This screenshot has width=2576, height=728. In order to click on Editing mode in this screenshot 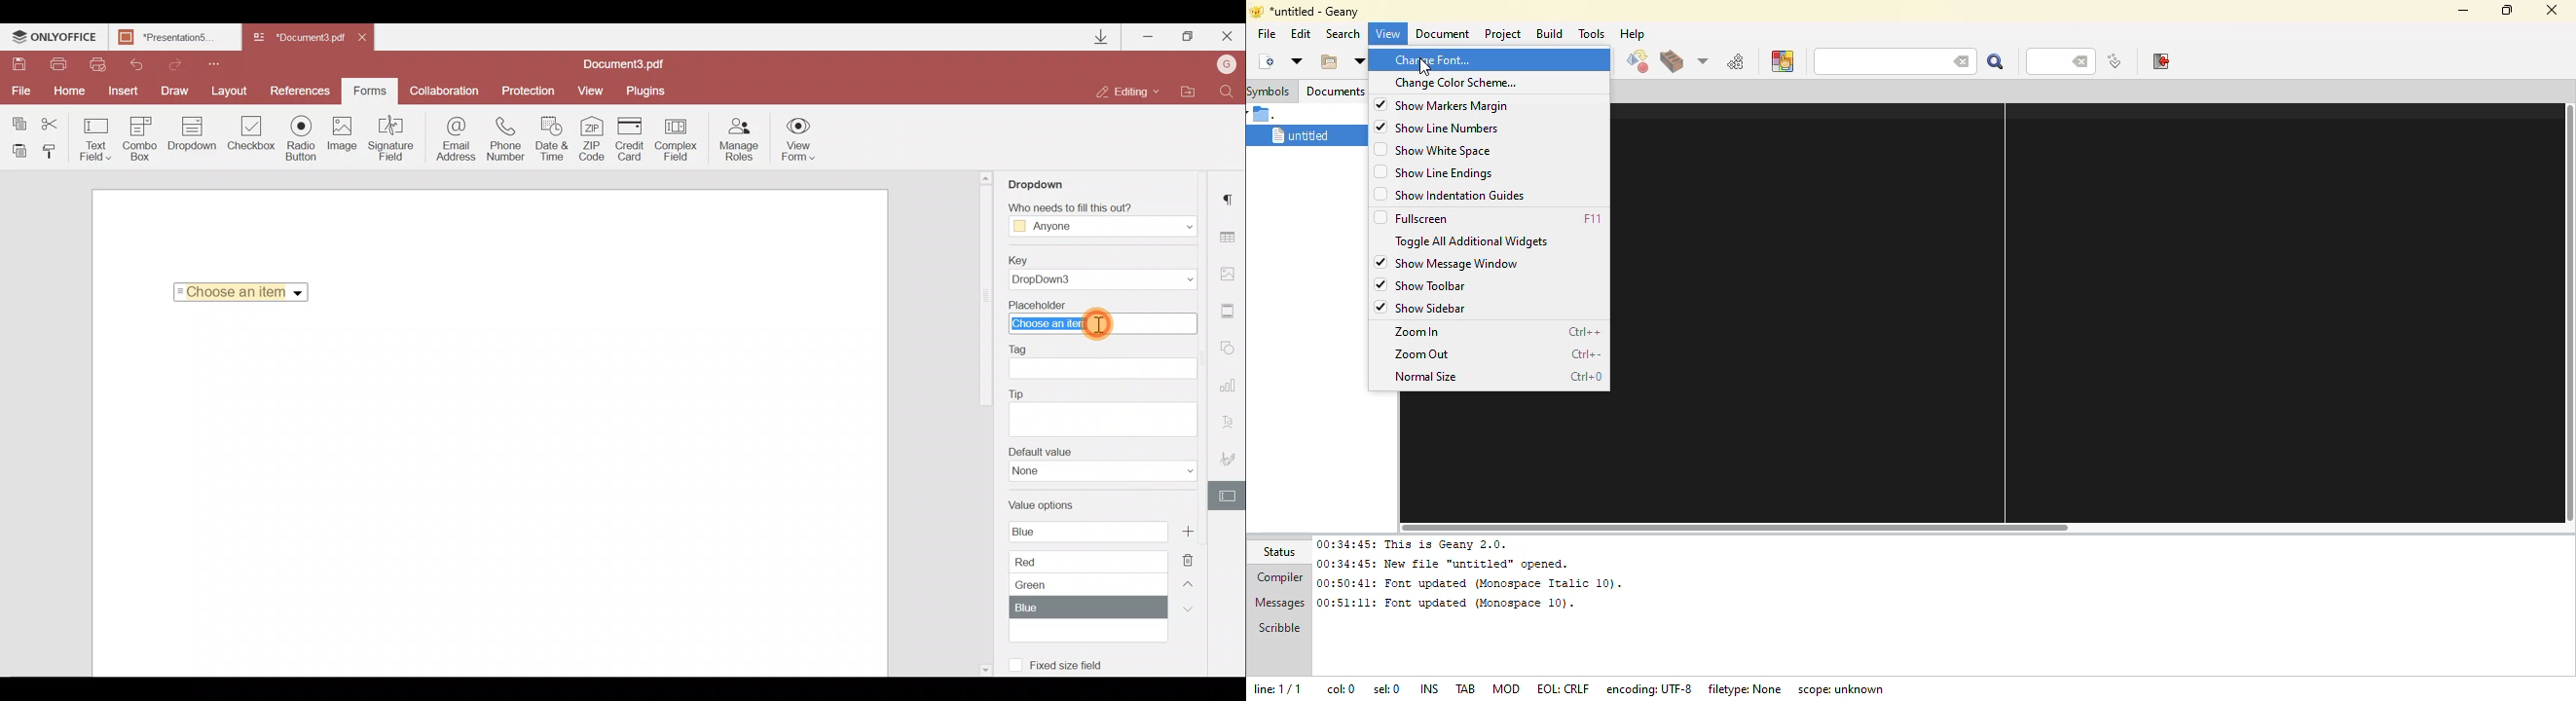, I will do `click(1129, 93)`.